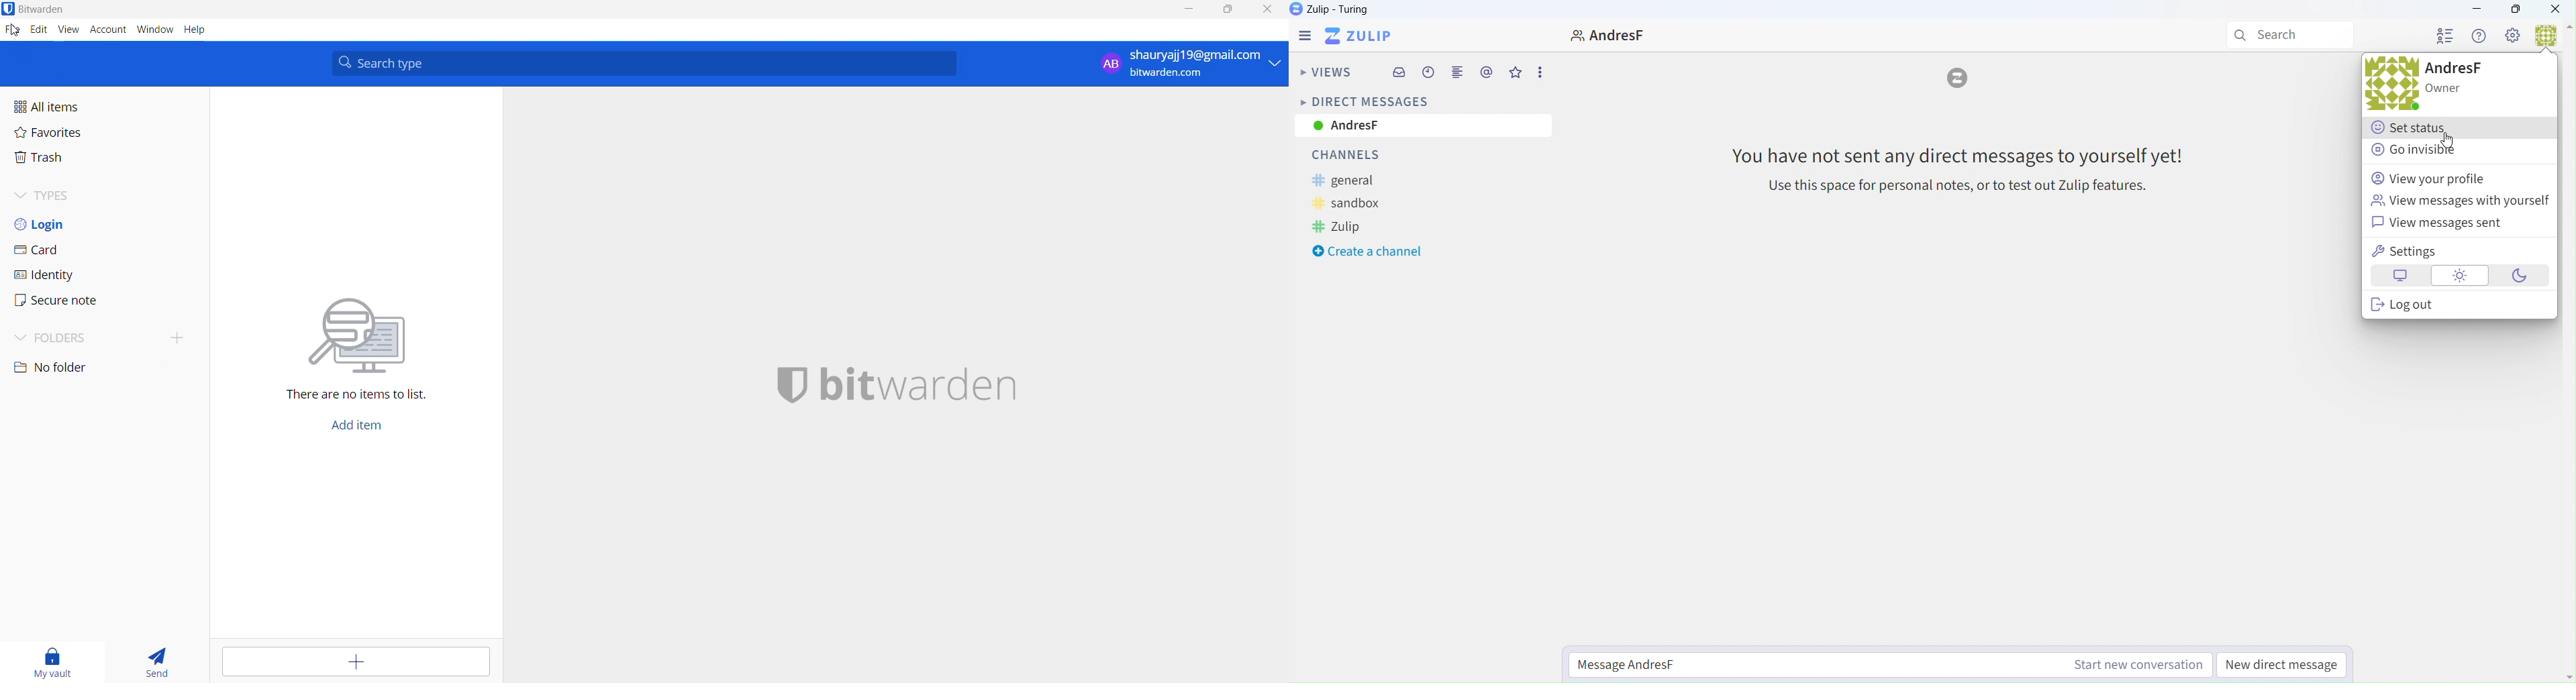  What do you see at coordinates (126, 107) in the screenshot?
I see `All items` at bounding box center [126, 107].